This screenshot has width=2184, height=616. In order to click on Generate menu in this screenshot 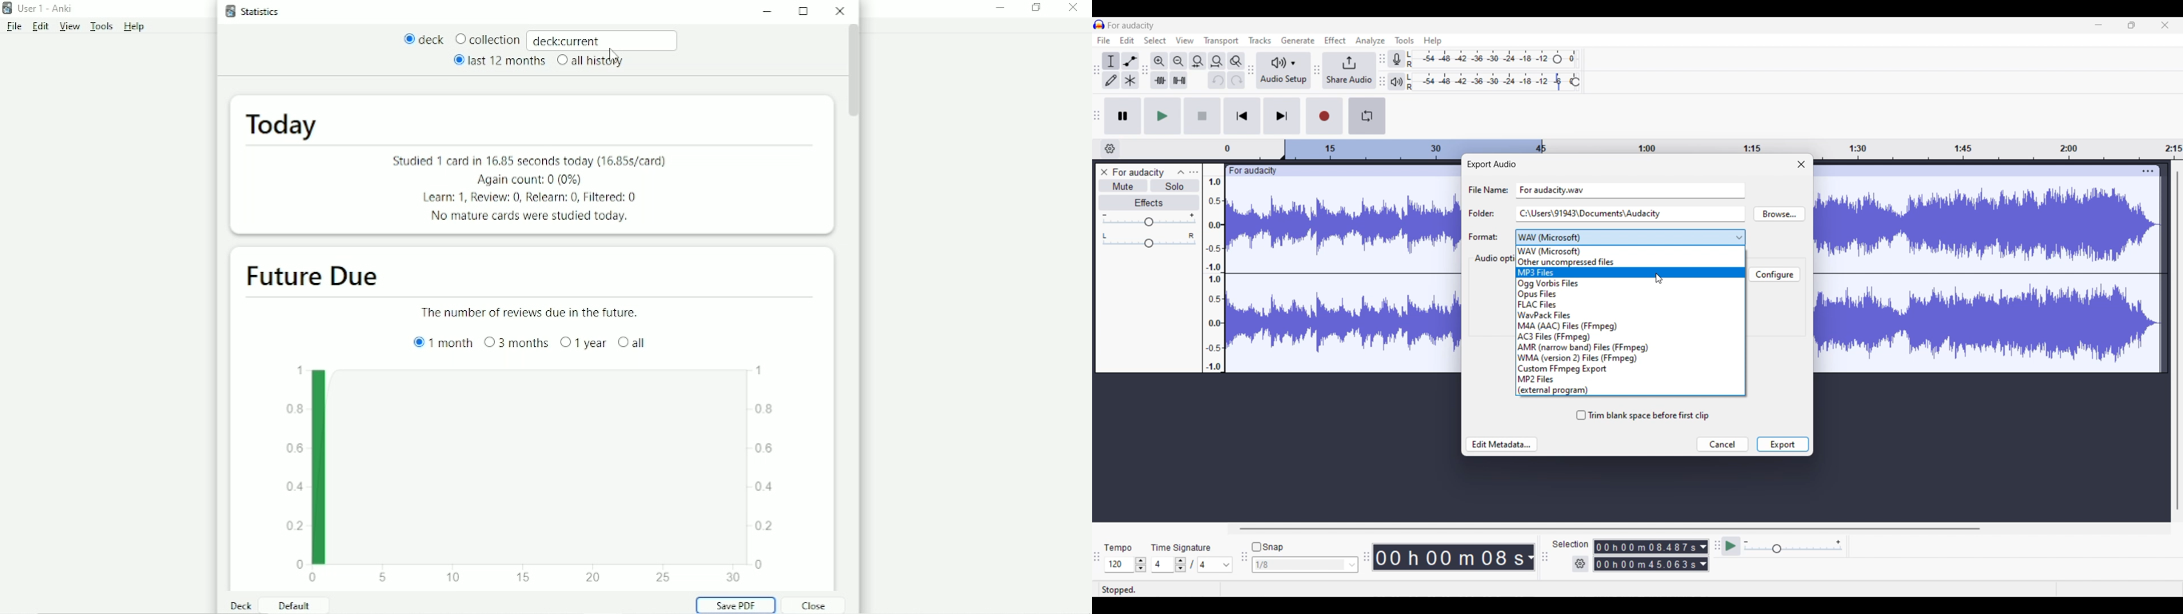, I will do `click(1298, 40)`.